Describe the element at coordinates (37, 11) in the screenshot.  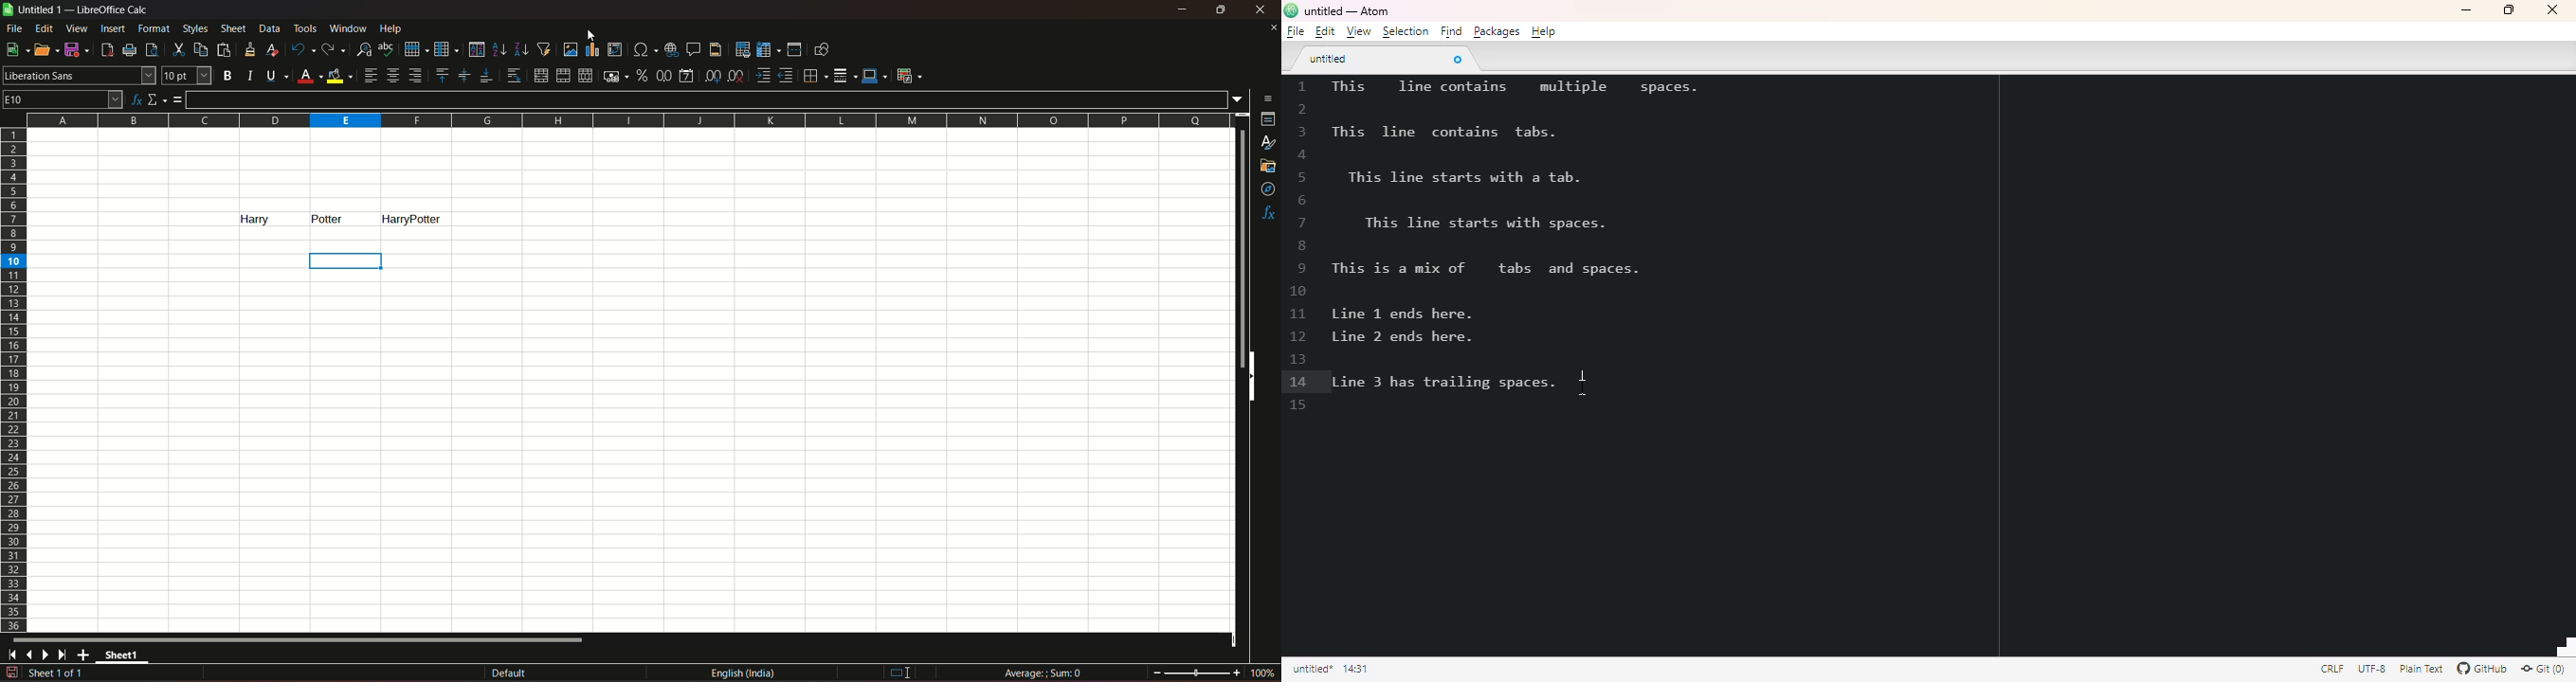
I see `sheet name` at that location.